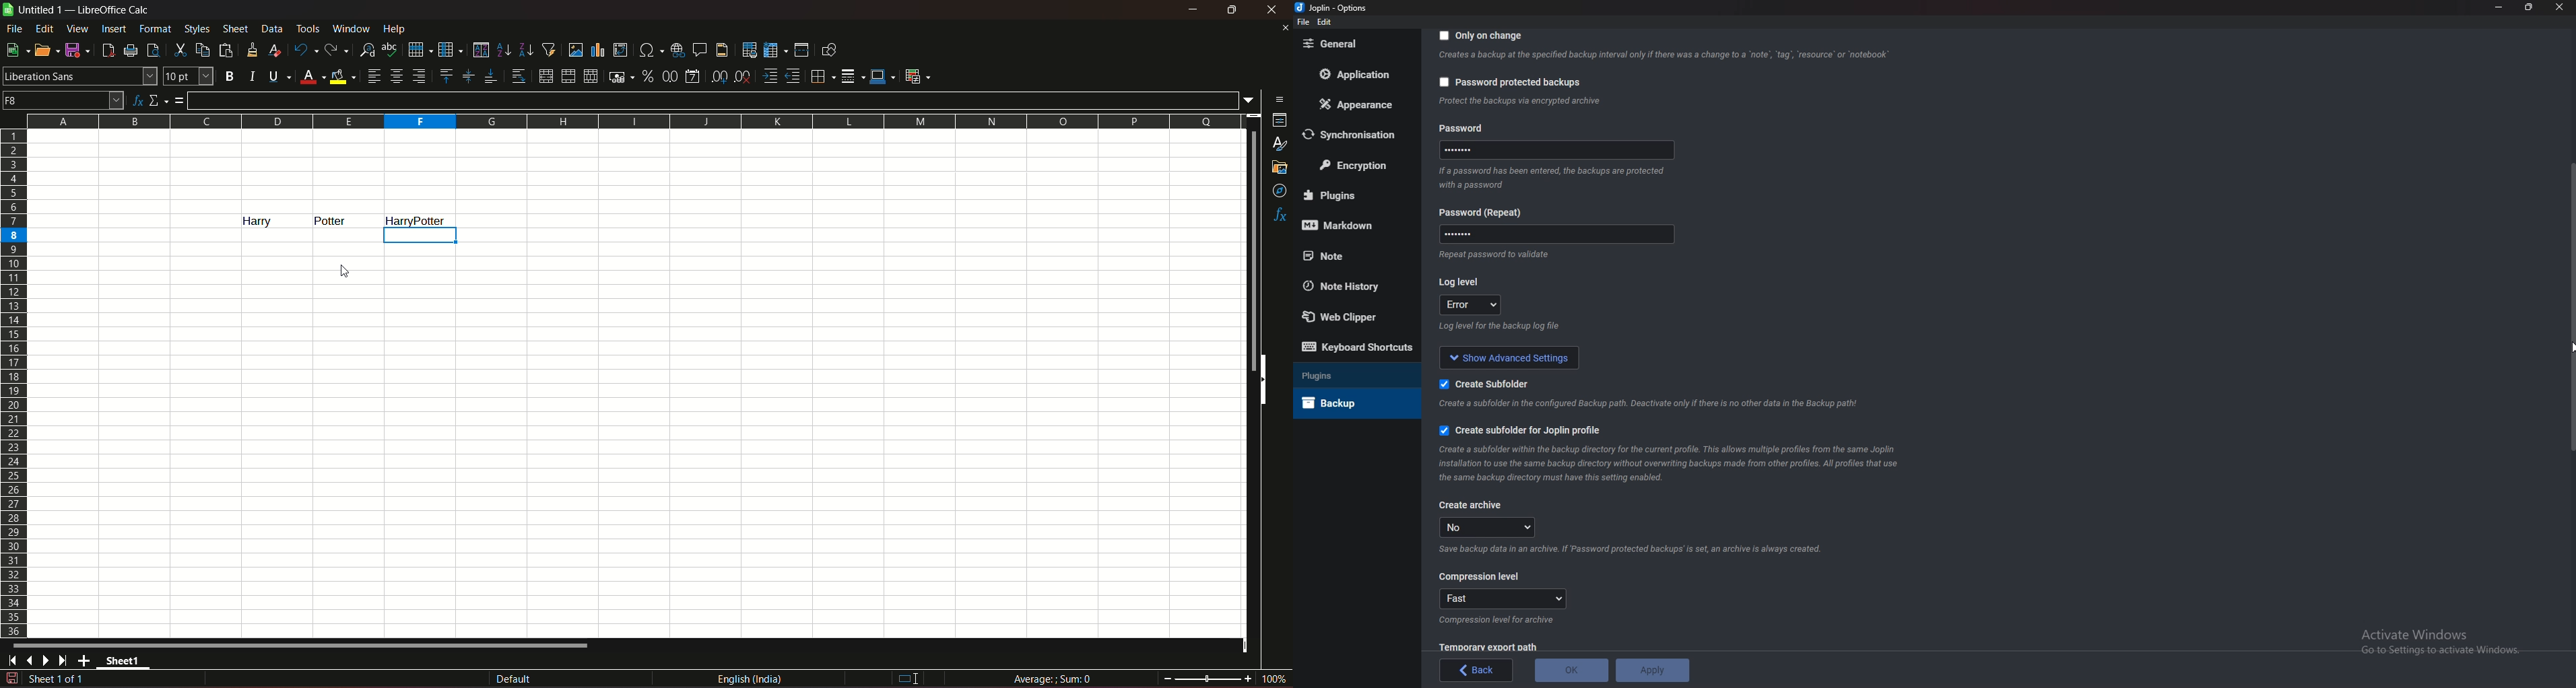 The height and width of the screenshot is (700, 2576). What do you see at coordinates (917, 75) in the screenshot?
I see `conditional` at bounding box center [917, 75].